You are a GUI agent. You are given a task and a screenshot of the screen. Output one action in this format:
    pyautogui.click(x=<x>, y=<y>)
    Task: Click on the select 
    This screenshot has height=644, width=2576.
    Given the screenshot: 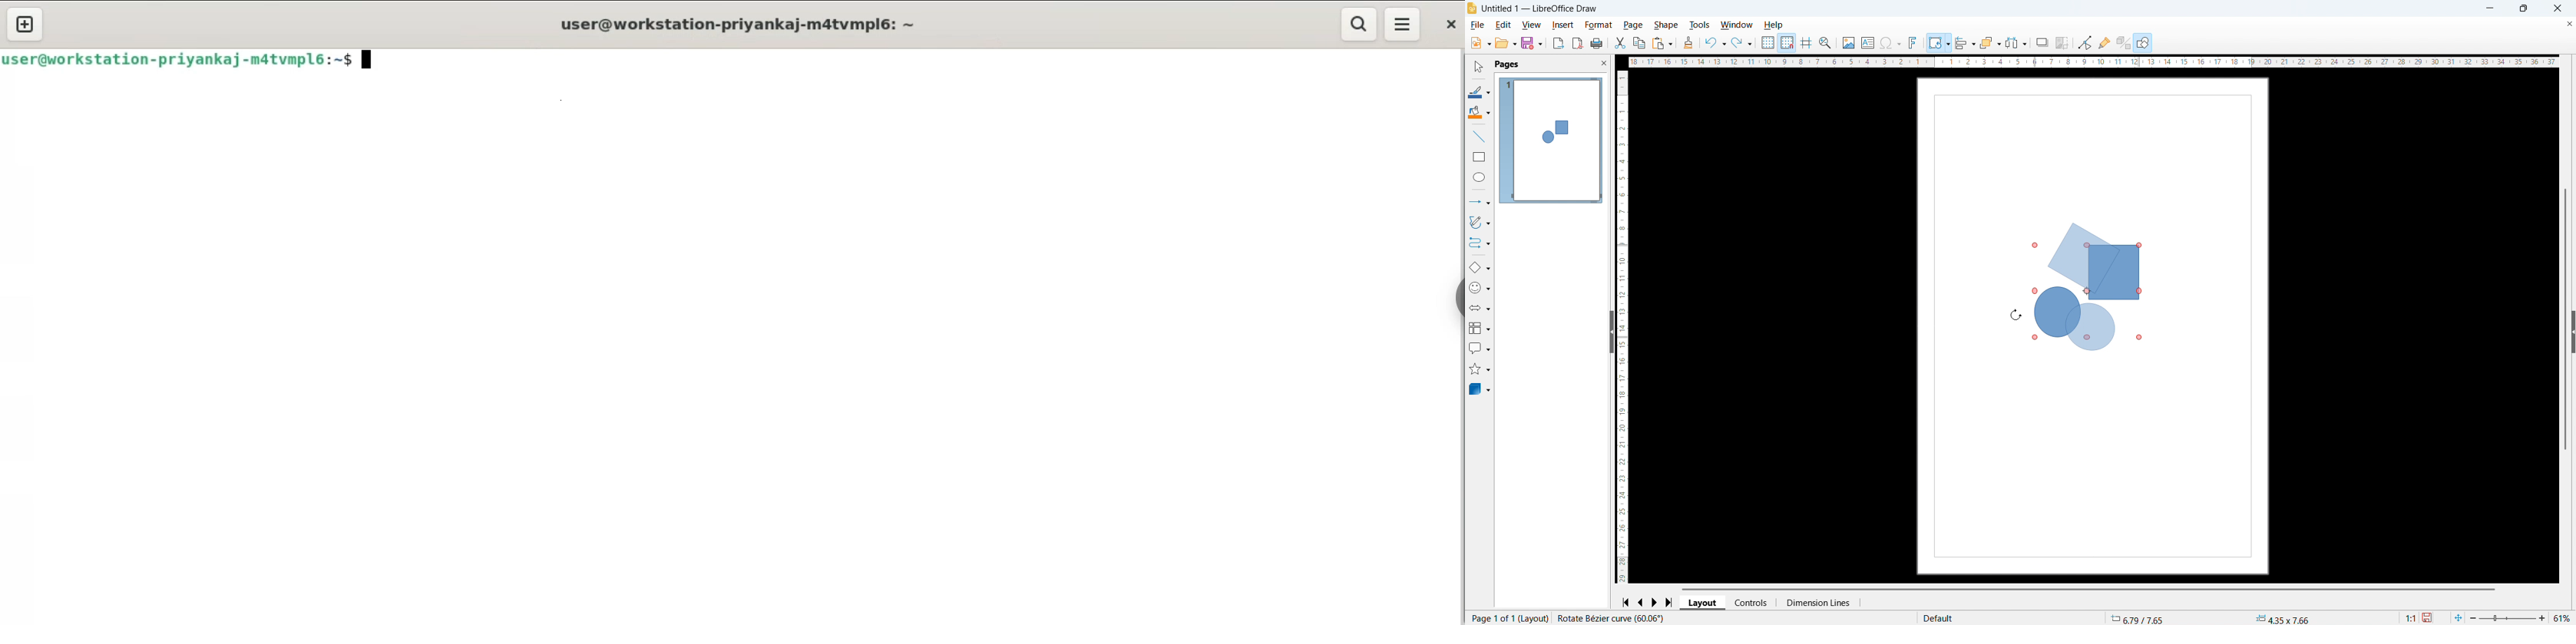 What is the action you would take?
    pyautogui.click(x=1479, y=67)
    